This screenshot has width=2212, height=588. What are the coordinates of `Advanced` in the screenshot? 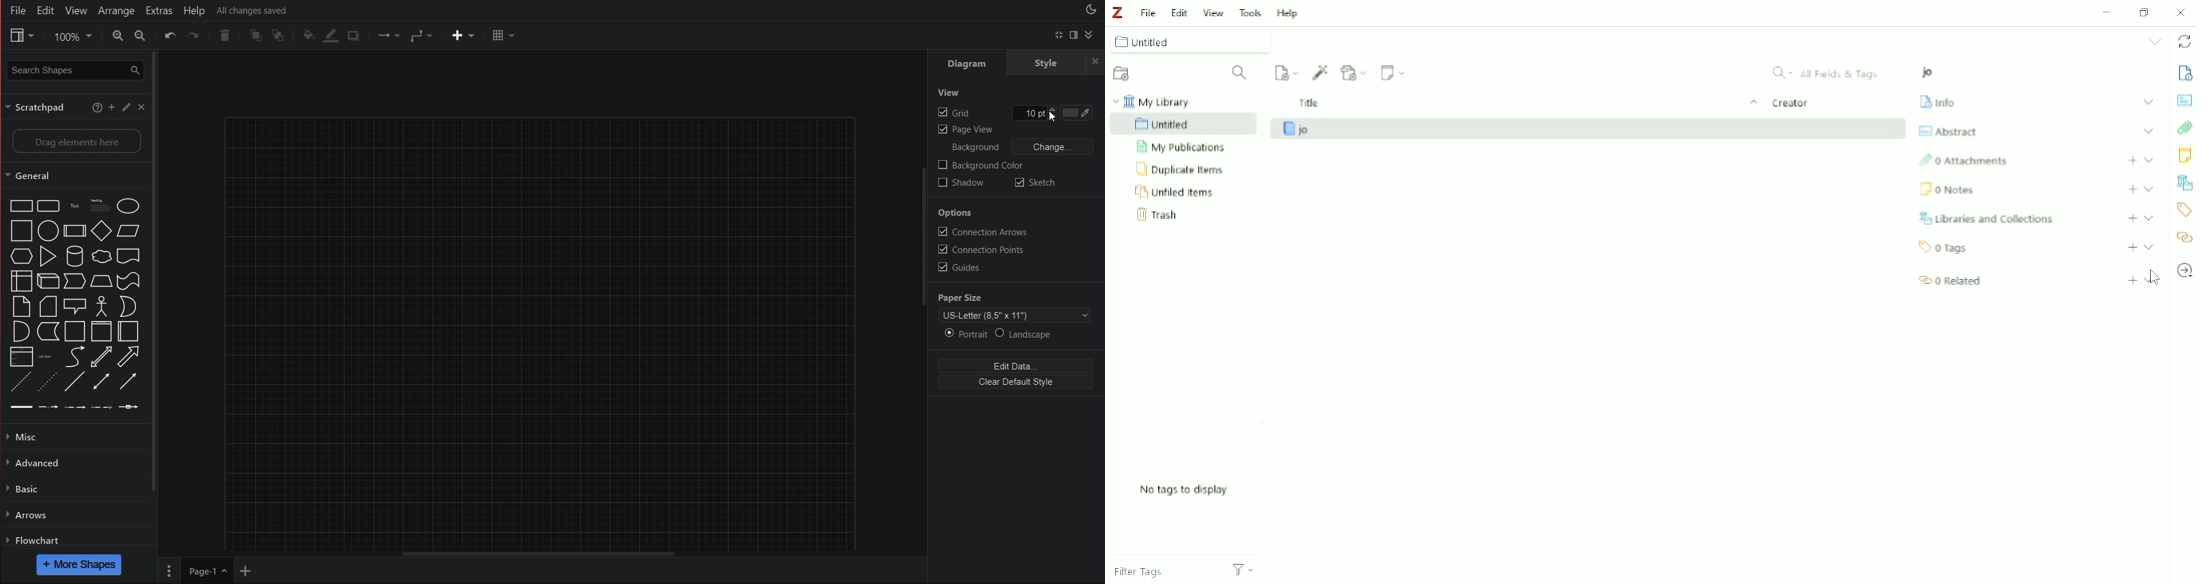 It's located at (40, 461).